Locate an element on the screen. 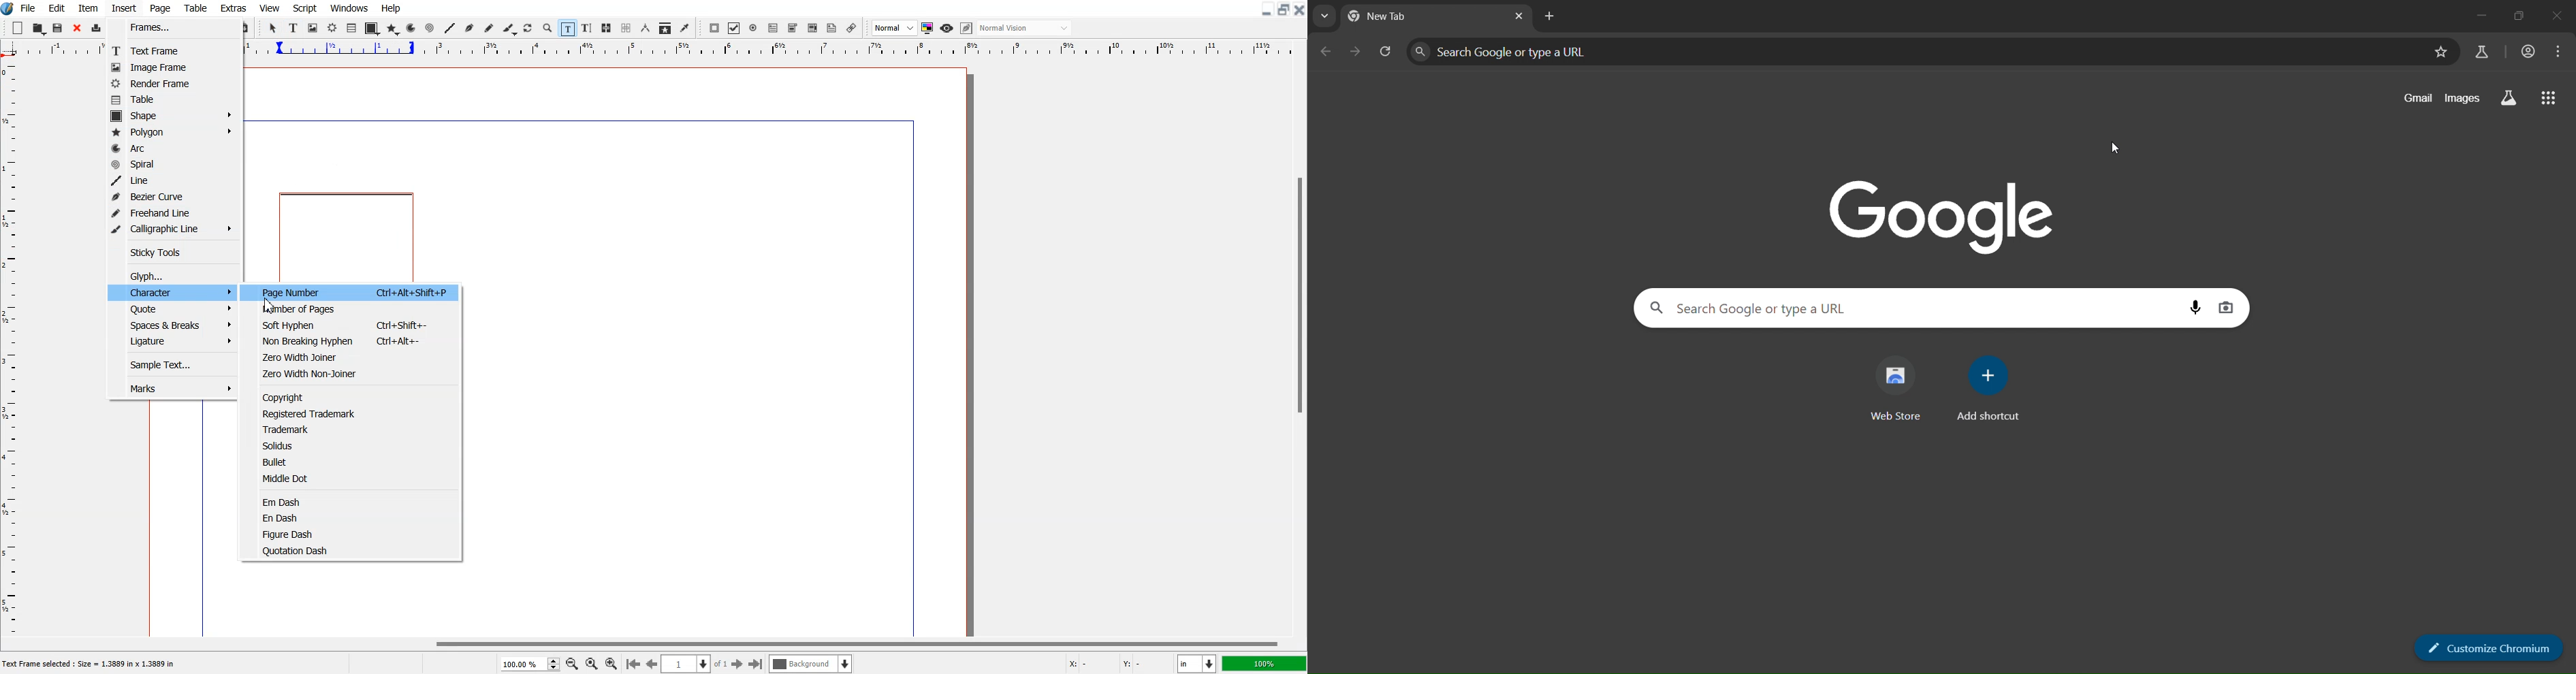 This screenshot has width=2576, height=700. go forward one page is located at coordinates (1354, 50).